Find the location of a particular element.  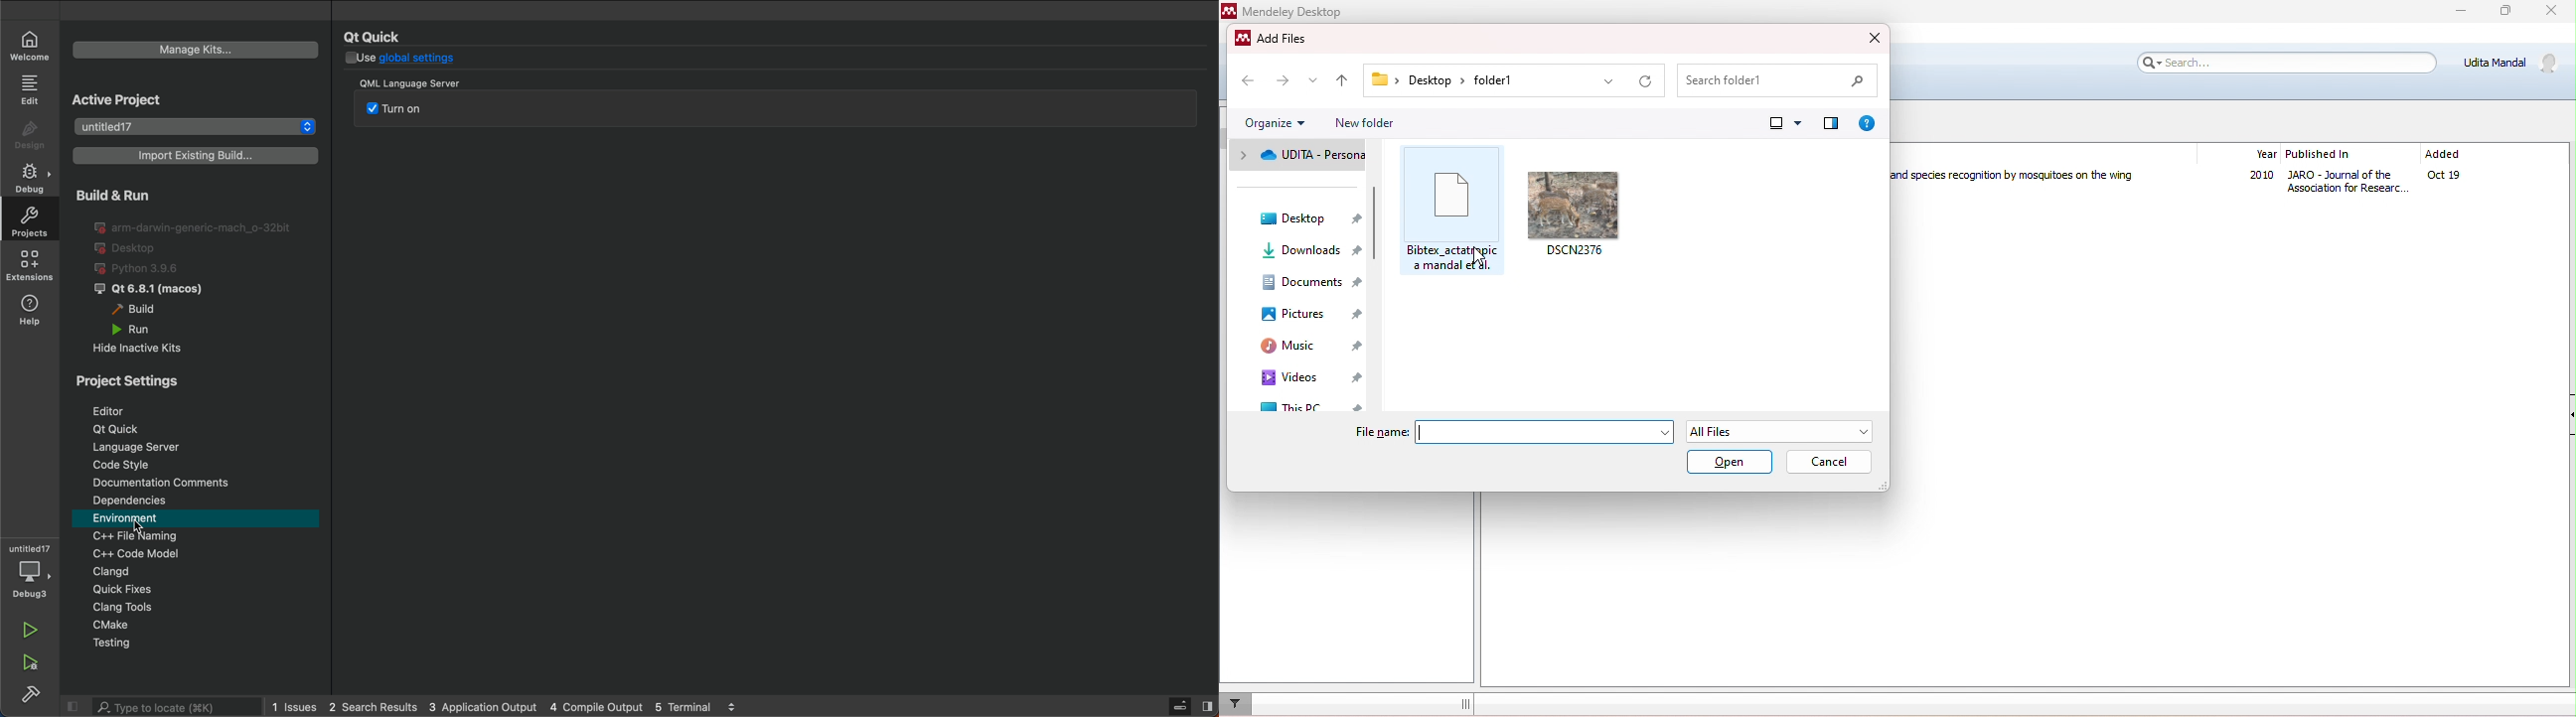

pictures is located at coordinates (1313, 315).